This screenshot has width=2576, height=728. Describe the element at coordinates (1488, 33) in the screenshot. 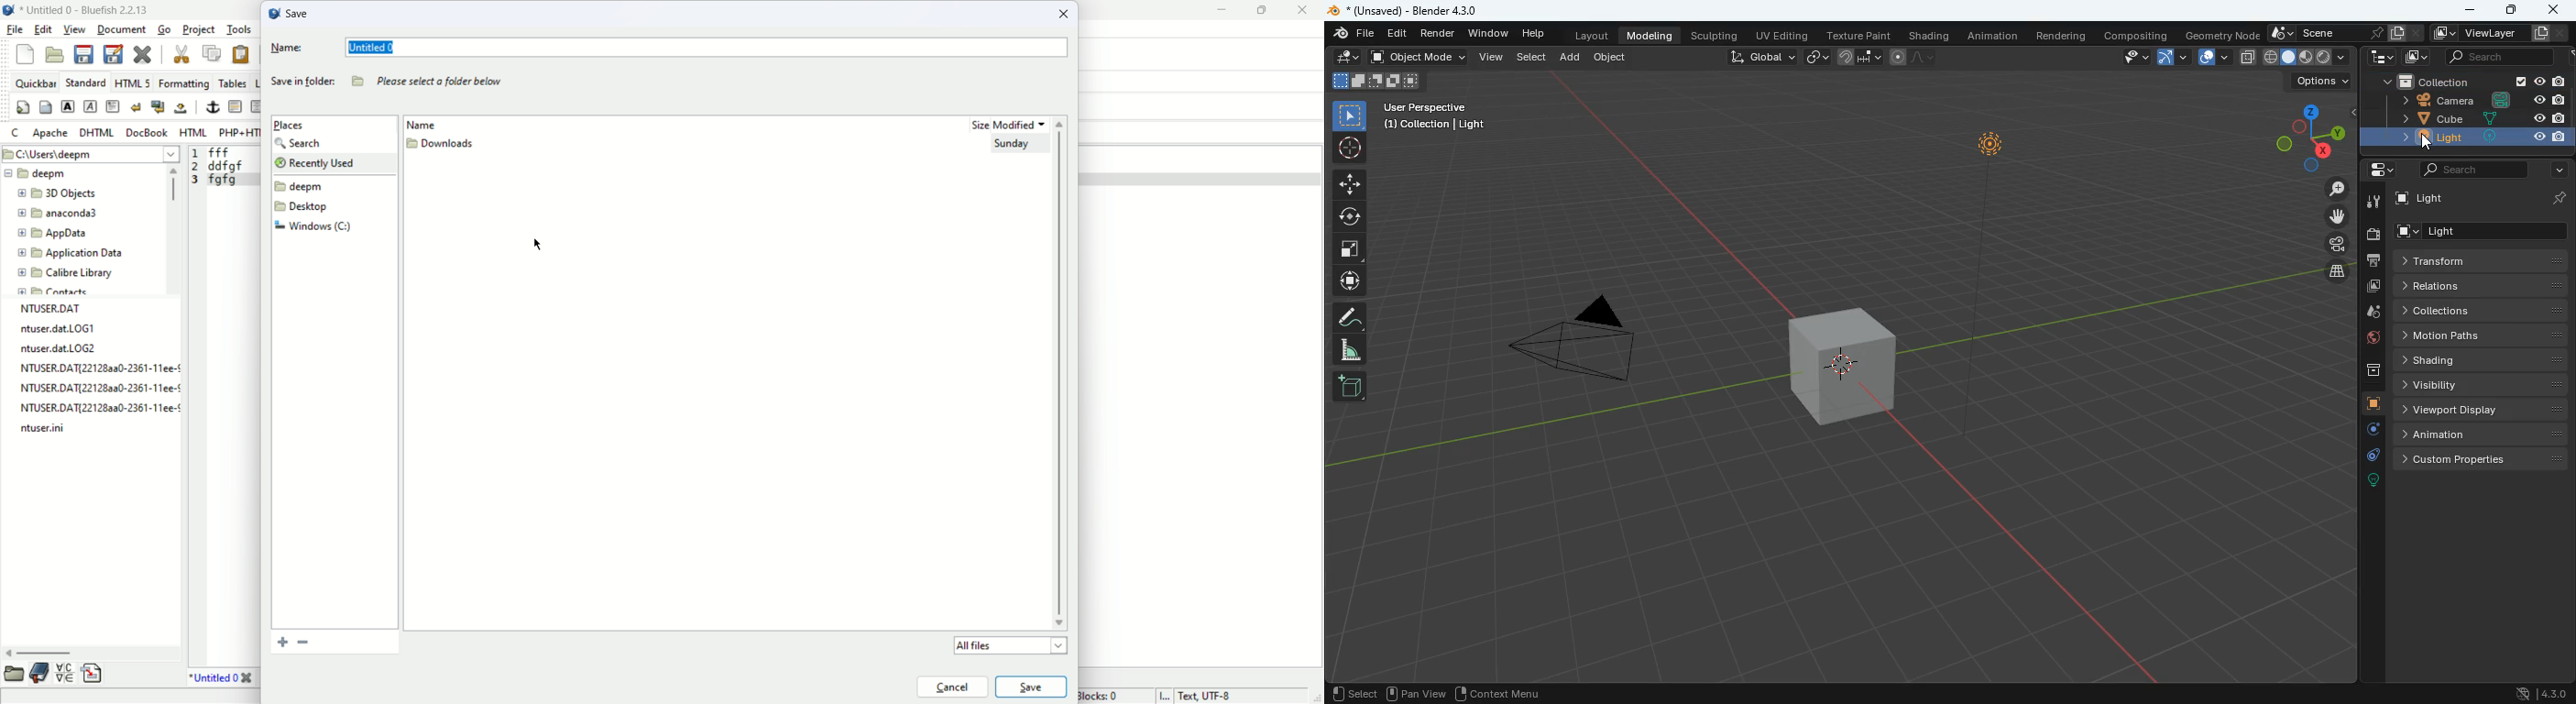

I see `window` at that location.